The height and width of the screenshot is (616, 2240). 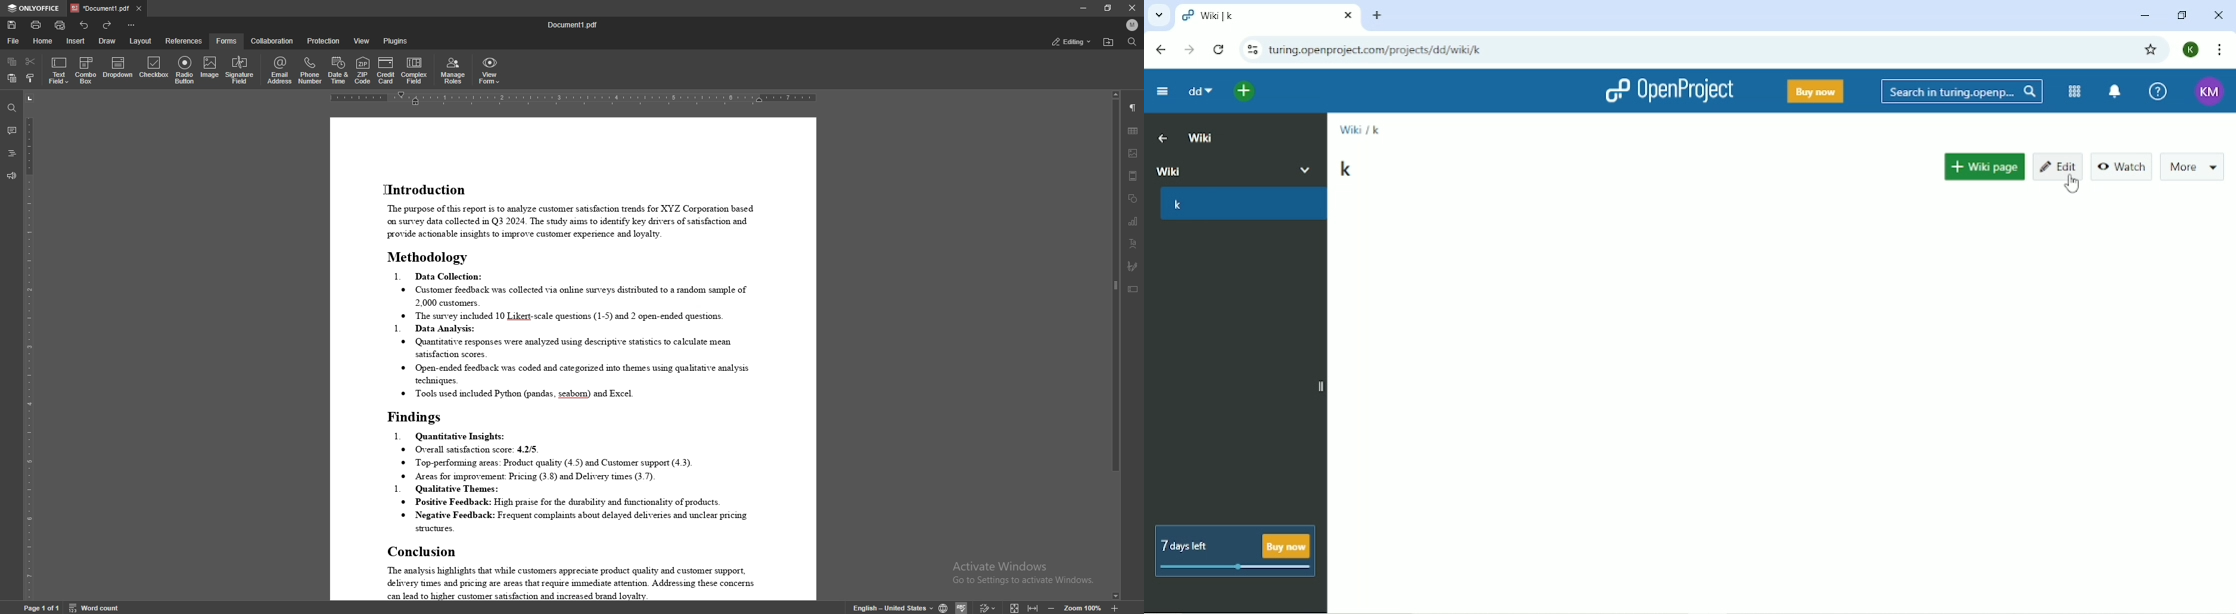 What do you see at coordinates (27, 346) in the screenshot?
I see `vertical scale` at bounding box center [27, 346].